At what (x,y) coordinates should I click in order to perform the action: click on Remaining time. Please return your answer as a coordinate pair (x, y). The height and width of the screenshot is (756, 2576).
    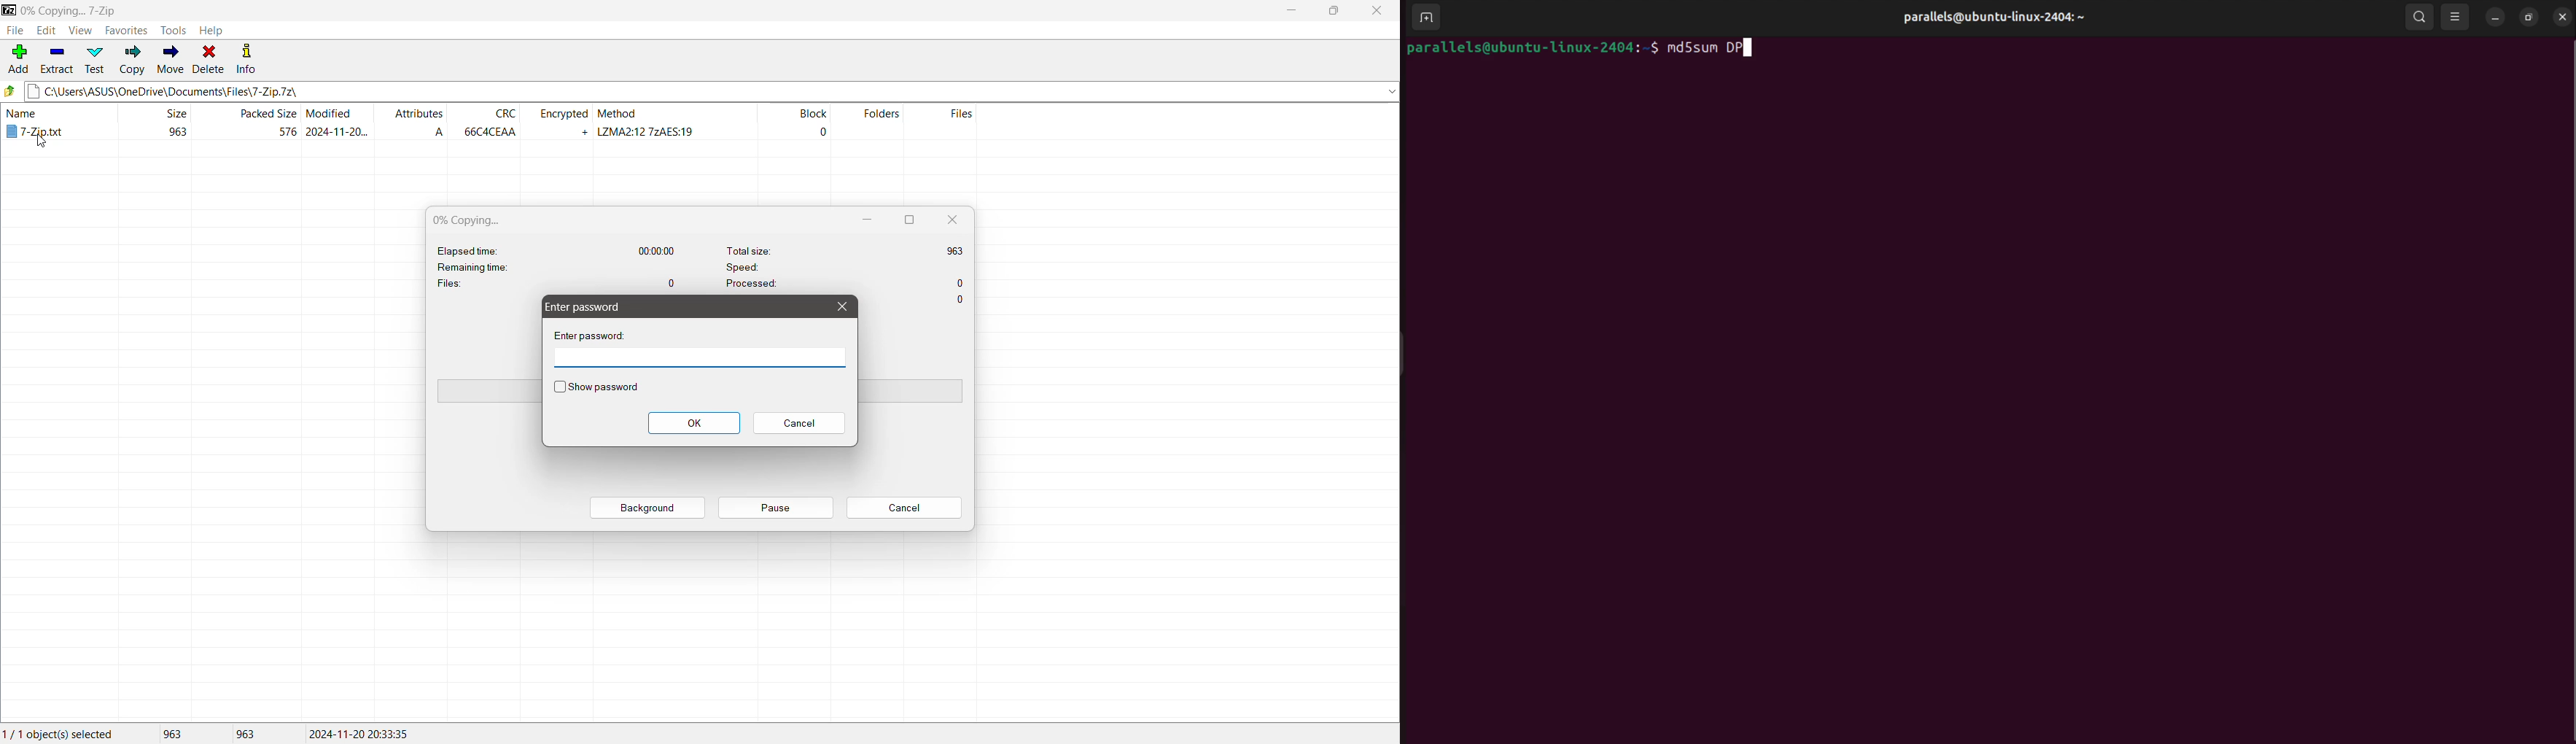
    Looking at the image, I should click on (493, 267).